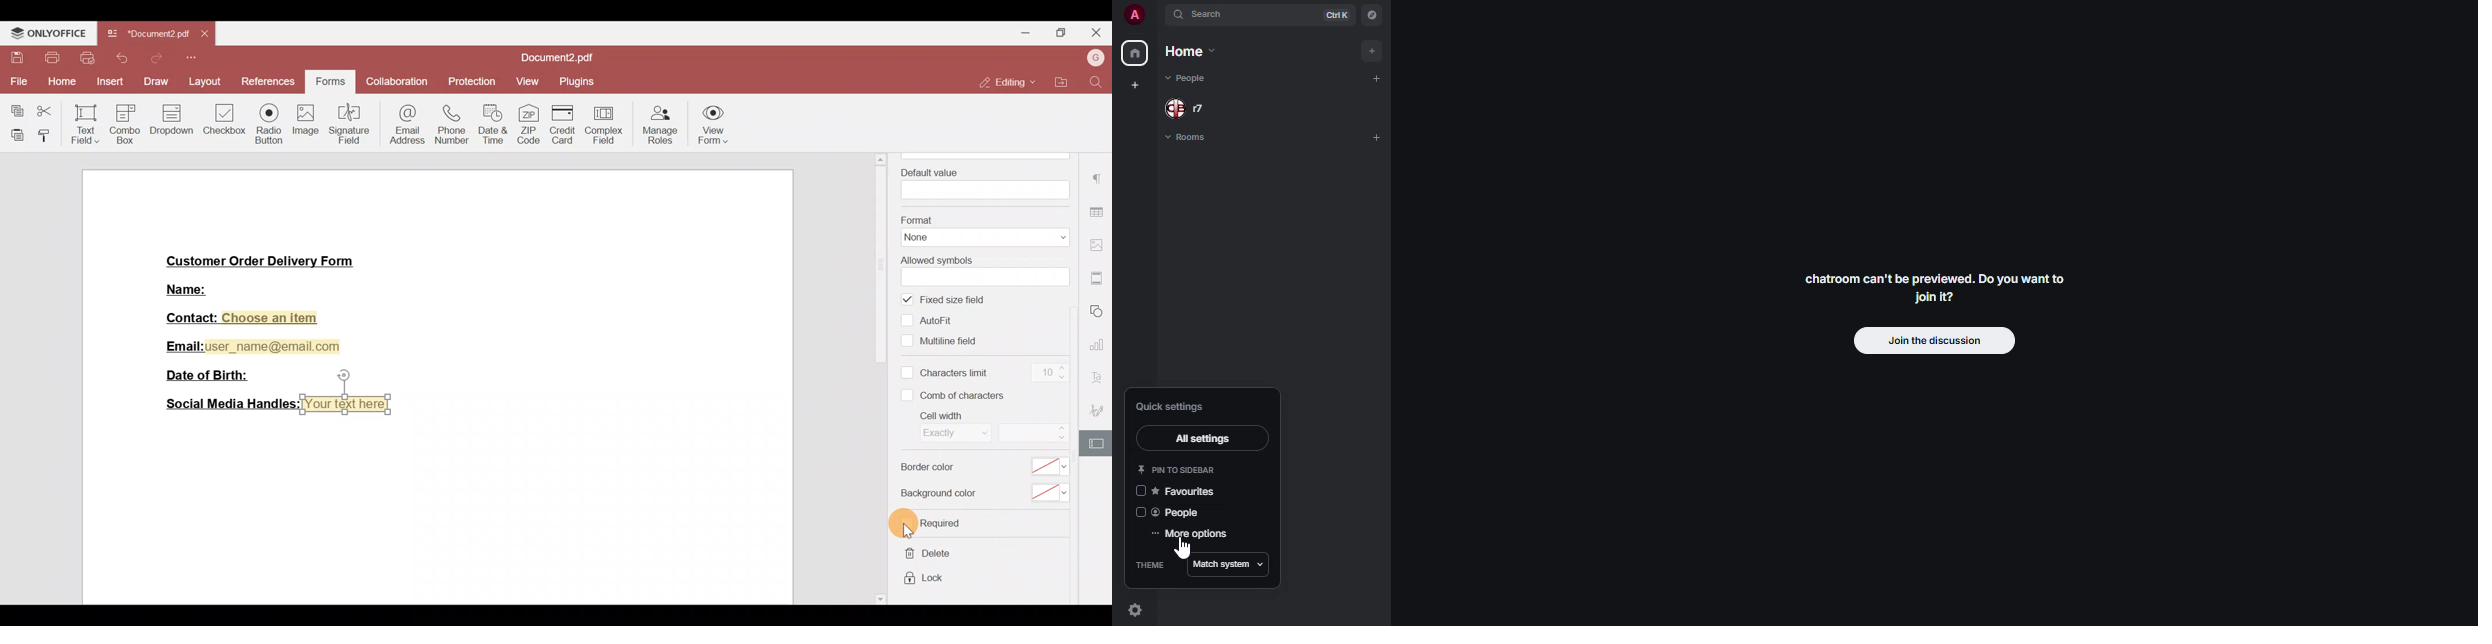 Image resolution: width=2492 pixels, height=644 pixels. What do you see at coordinates (1134, 83) in the screenshot?
I see `create myspace` at bounding box center [1134, 83].